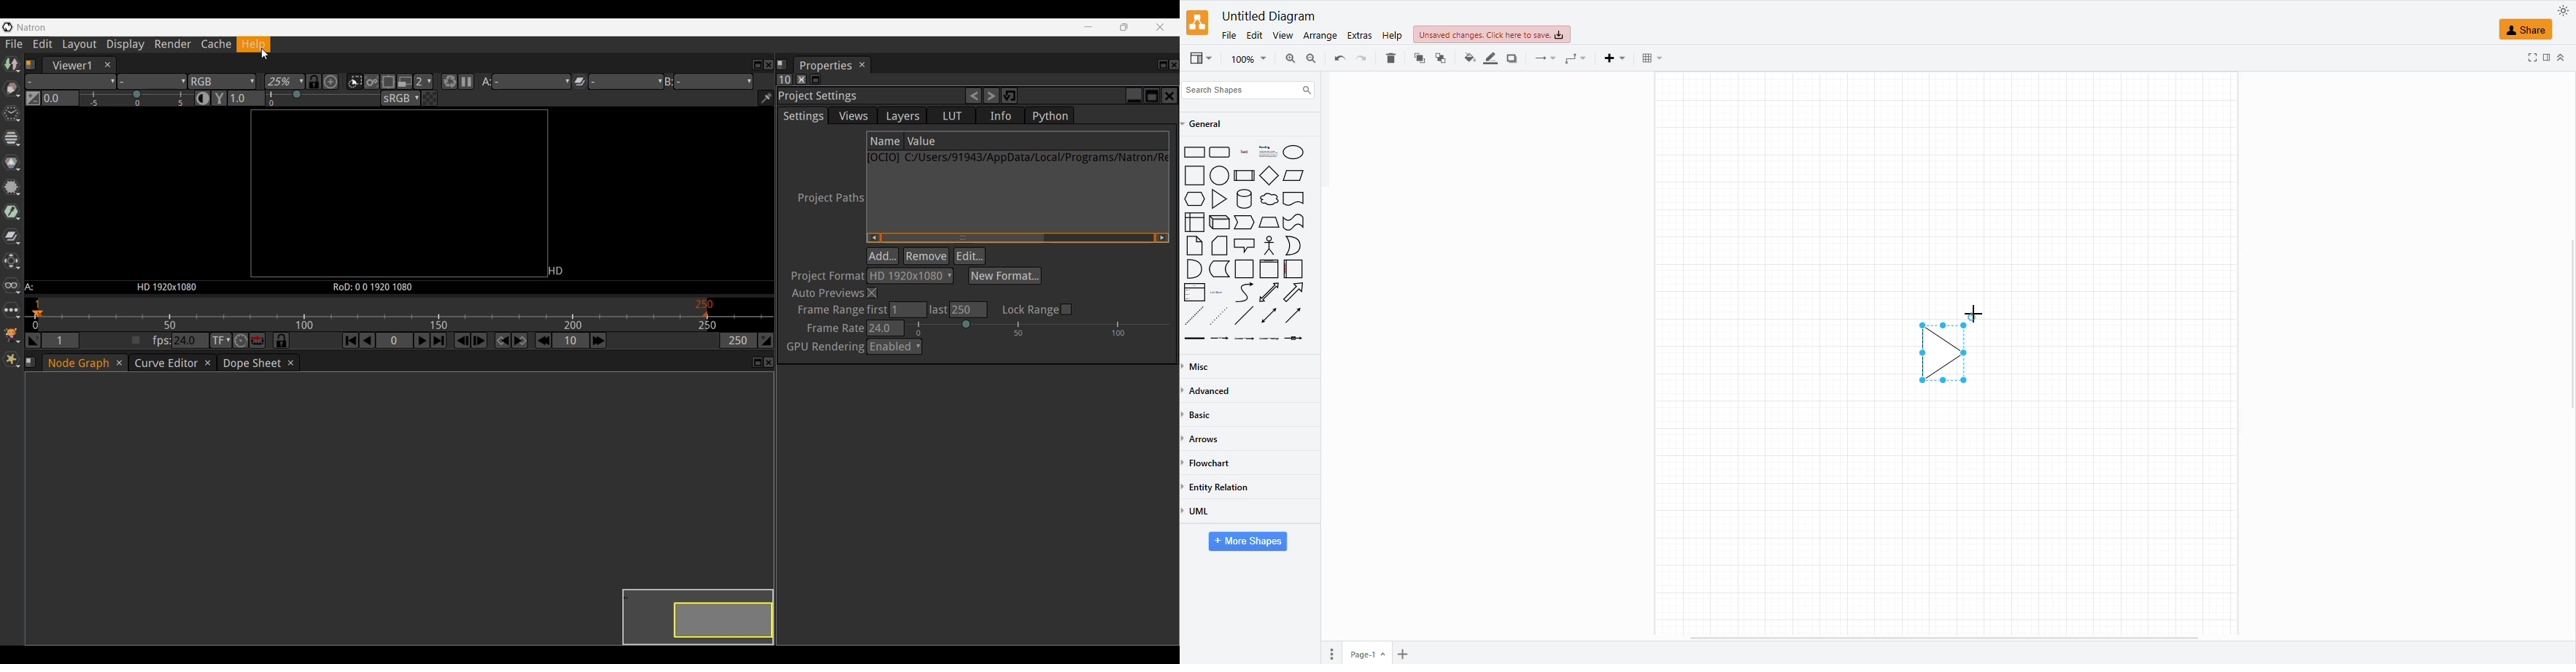 This screenshot has width=2576, height=672. What do you see at coordinates (902, 115) in the screenshot?
I see `Layers settings` at bounding box center [902, 115].